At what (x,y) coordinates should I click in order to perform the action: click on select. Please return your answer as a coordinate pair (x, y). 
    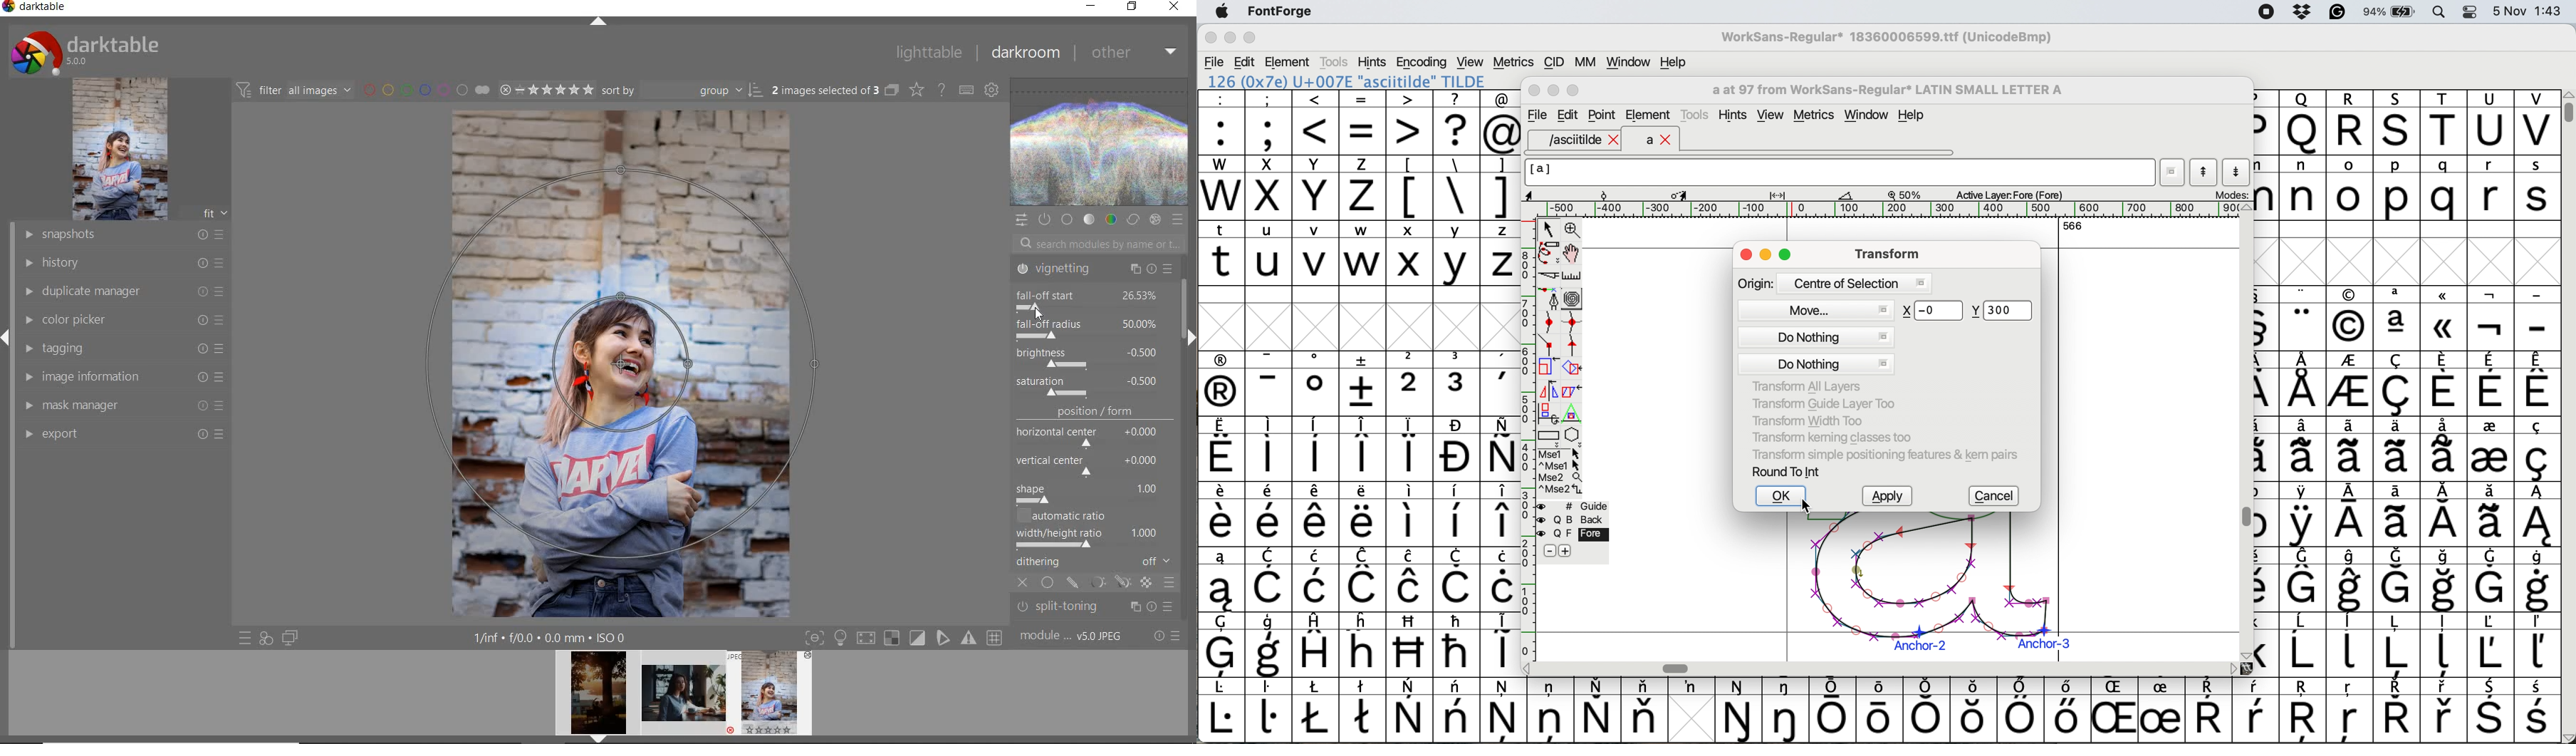
    Looking at the image, I should click on (1550, 228).